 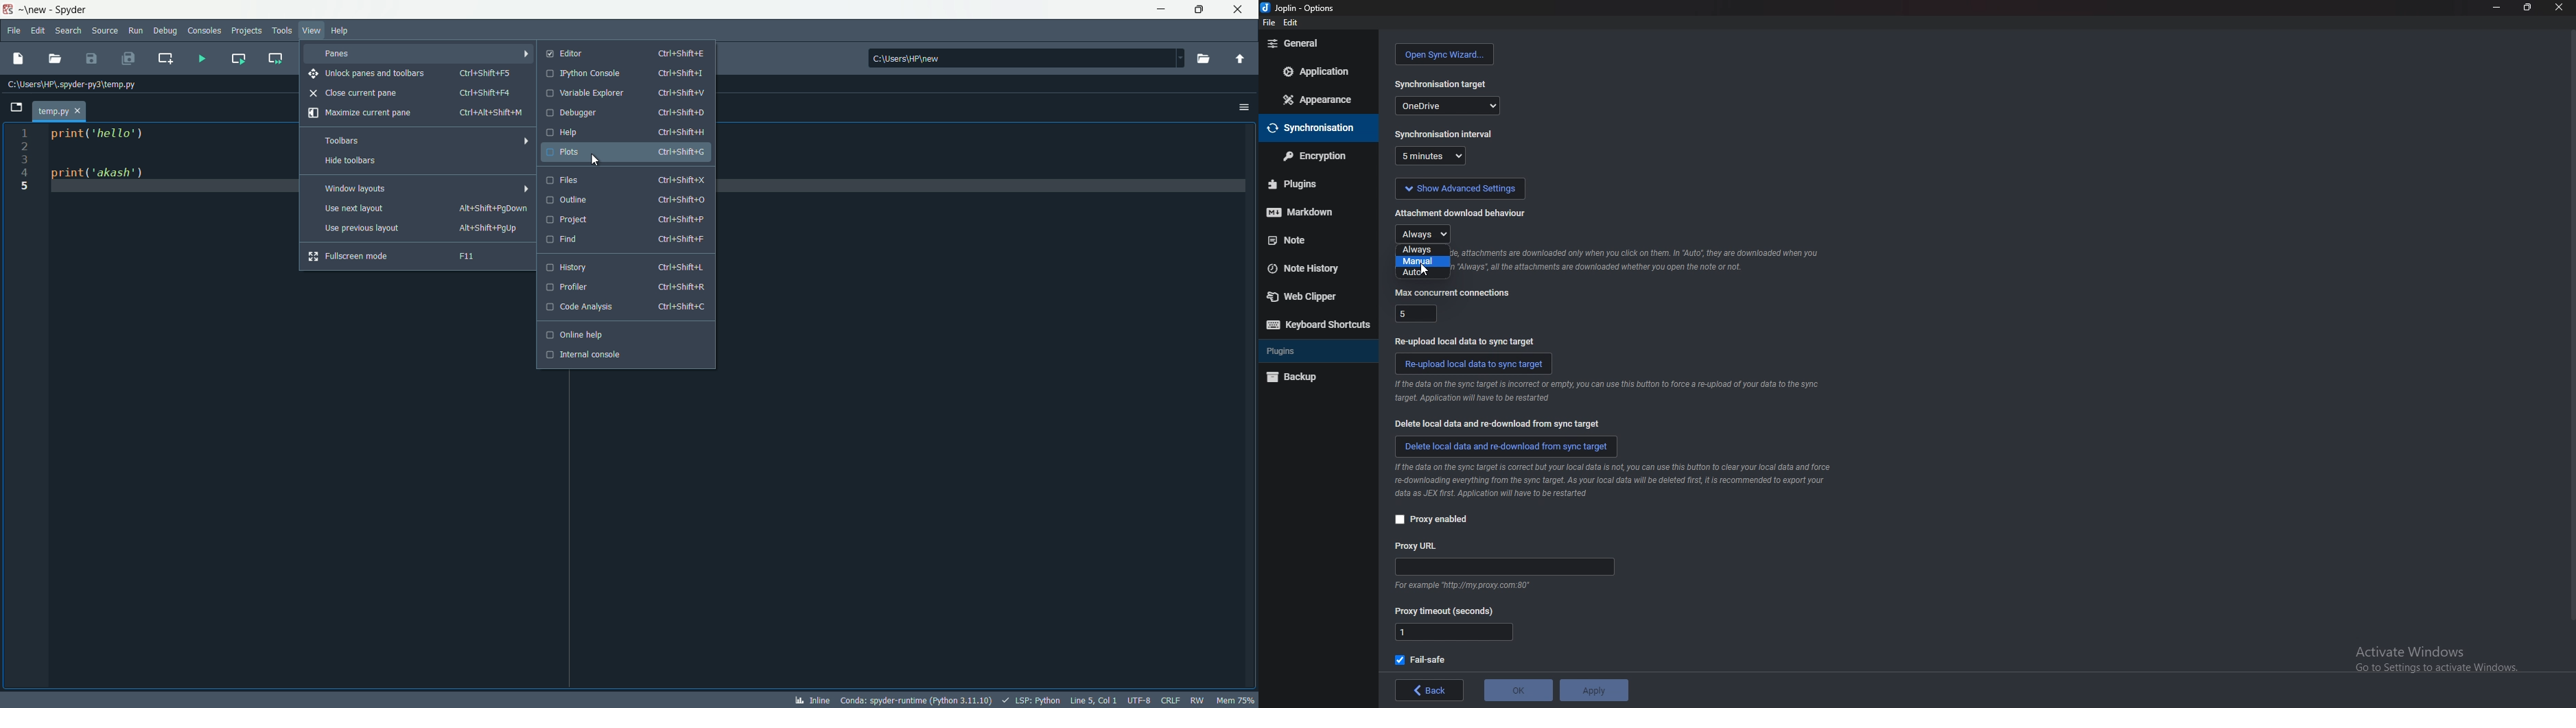 What do you see at coordinates (1593, 690) in the screenshot?
I see `apply` at bounding box center [1593, 690].